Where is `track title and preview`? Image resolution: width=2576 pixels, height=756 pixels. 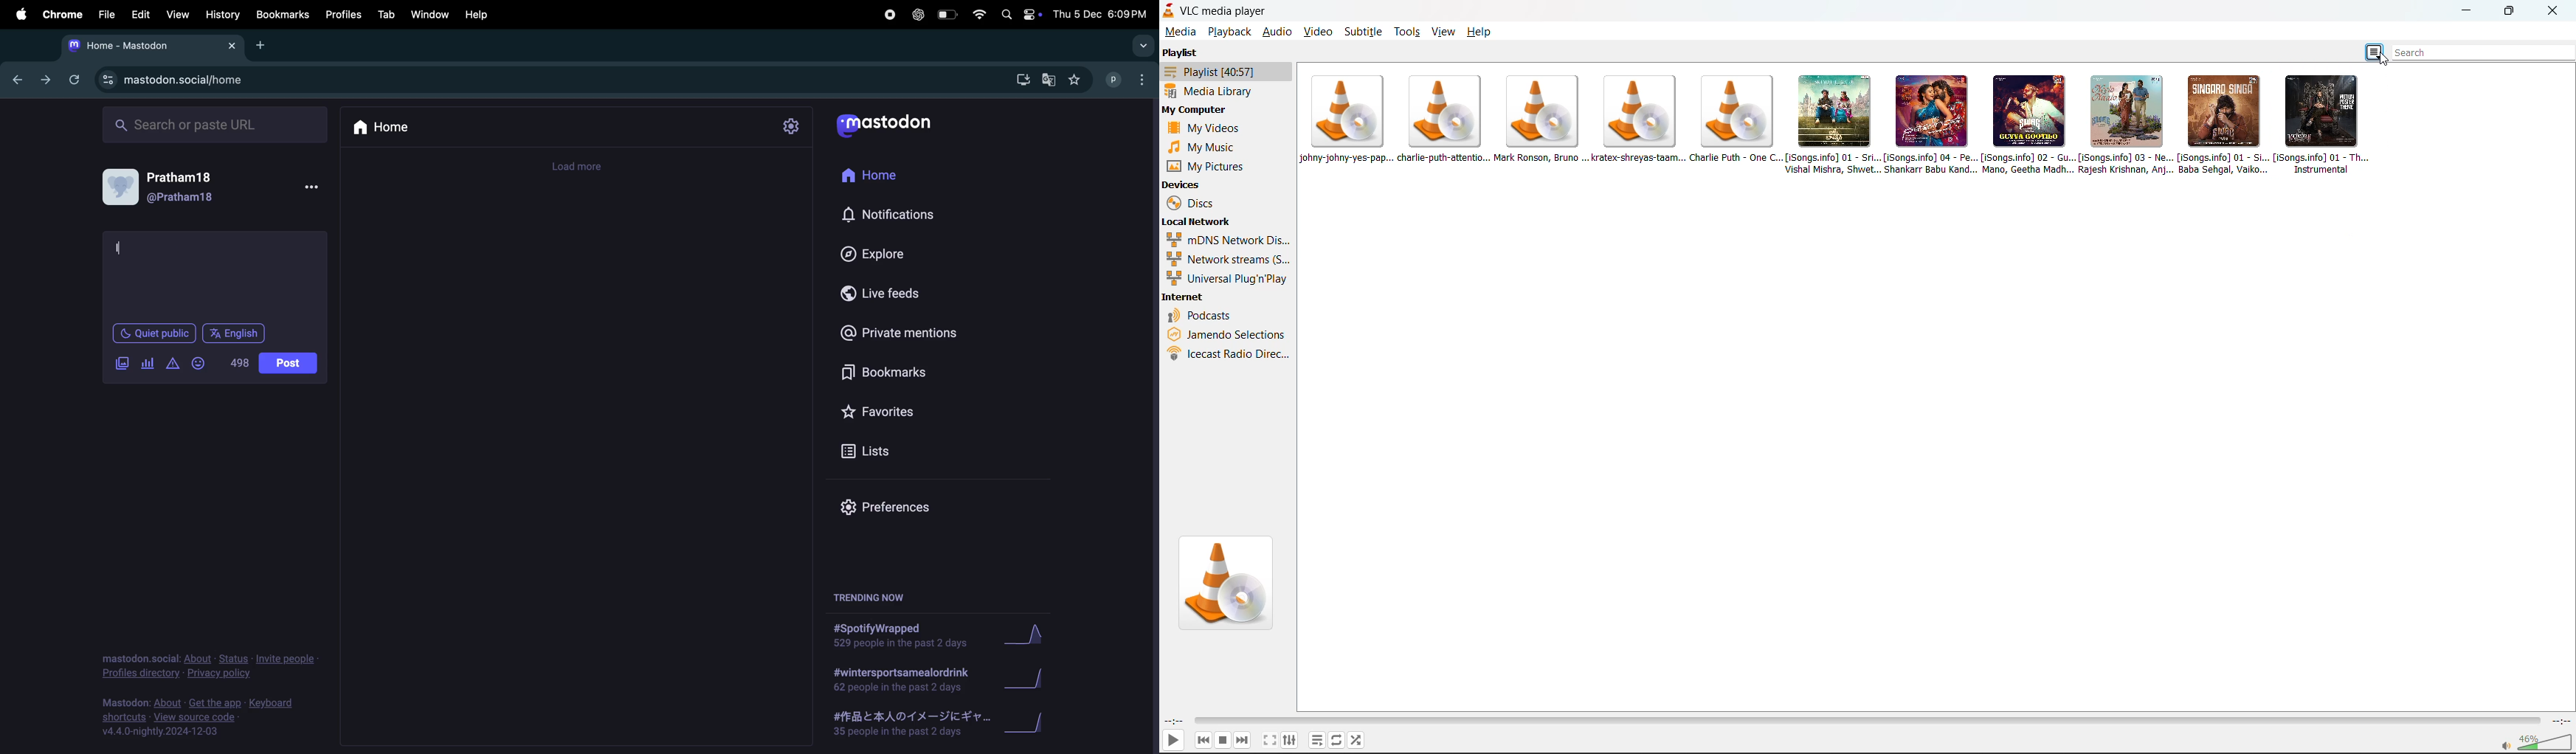
track title and preview is located at coordinates (2221, 125).